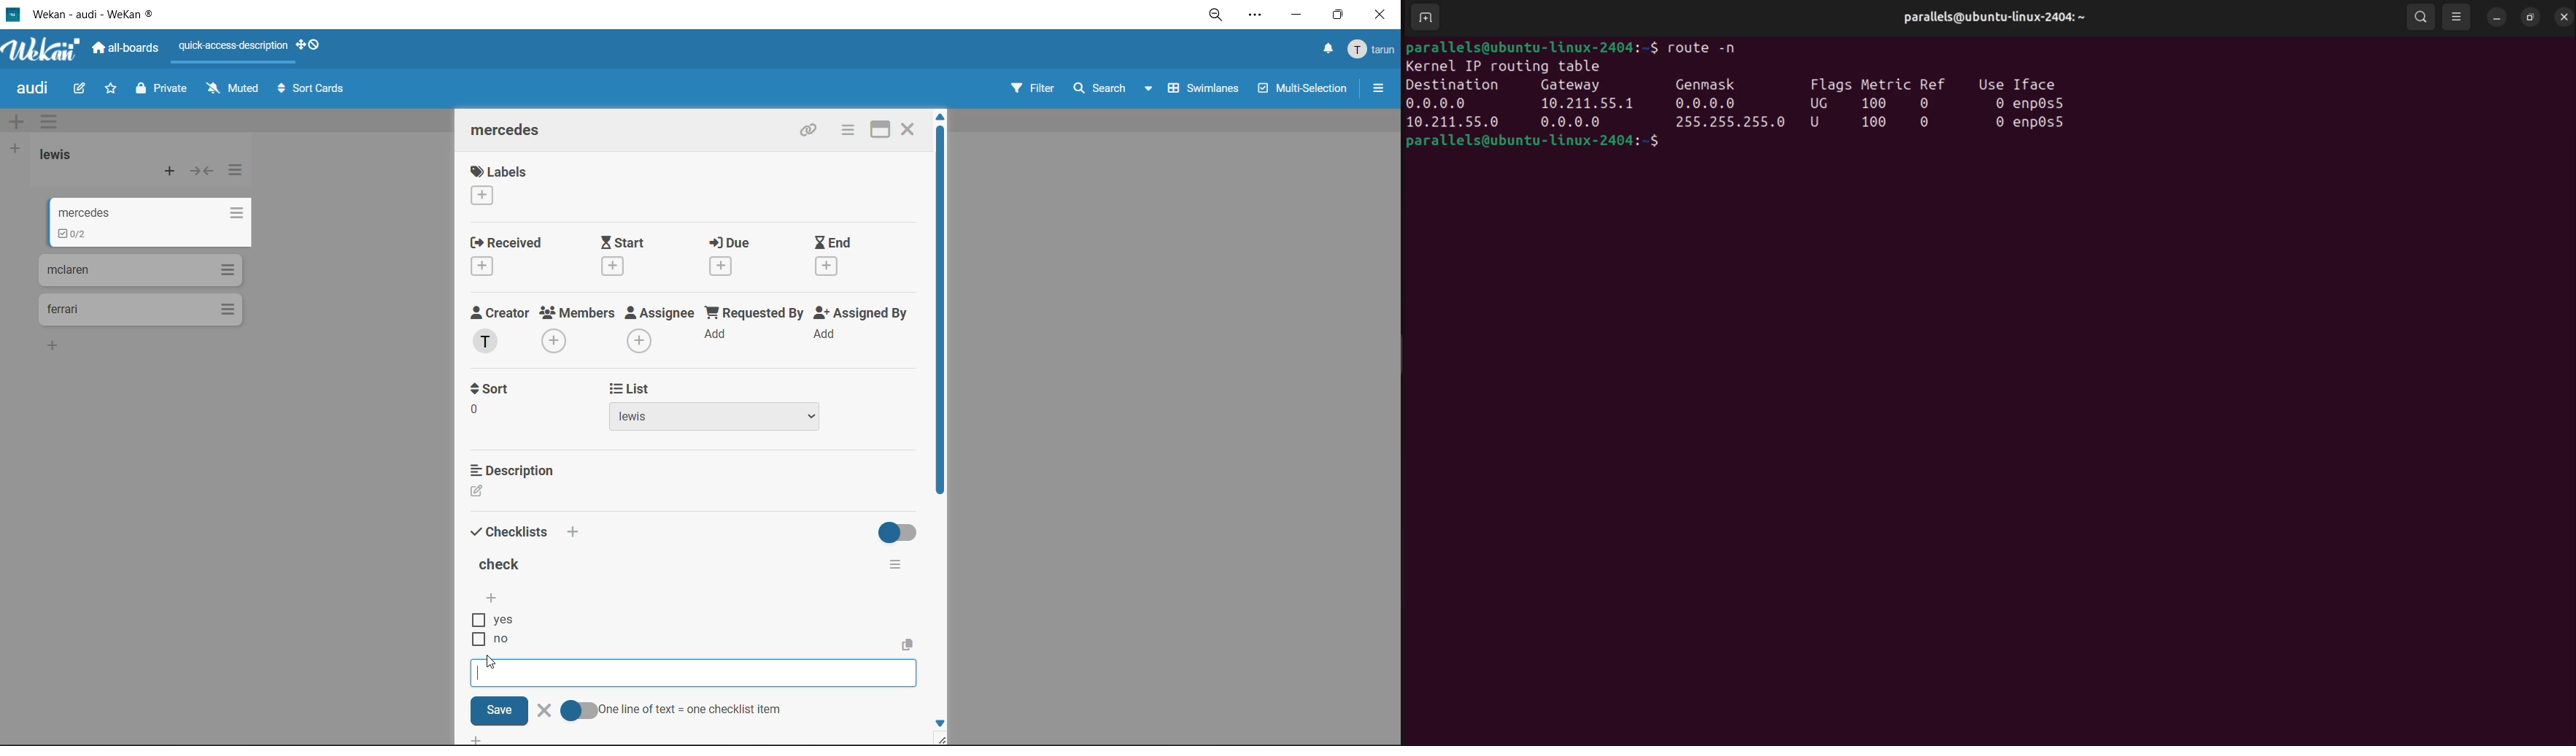 The width and height of the screenshot is (2576, 756). I want to click on assigned by, so click(862, 314).